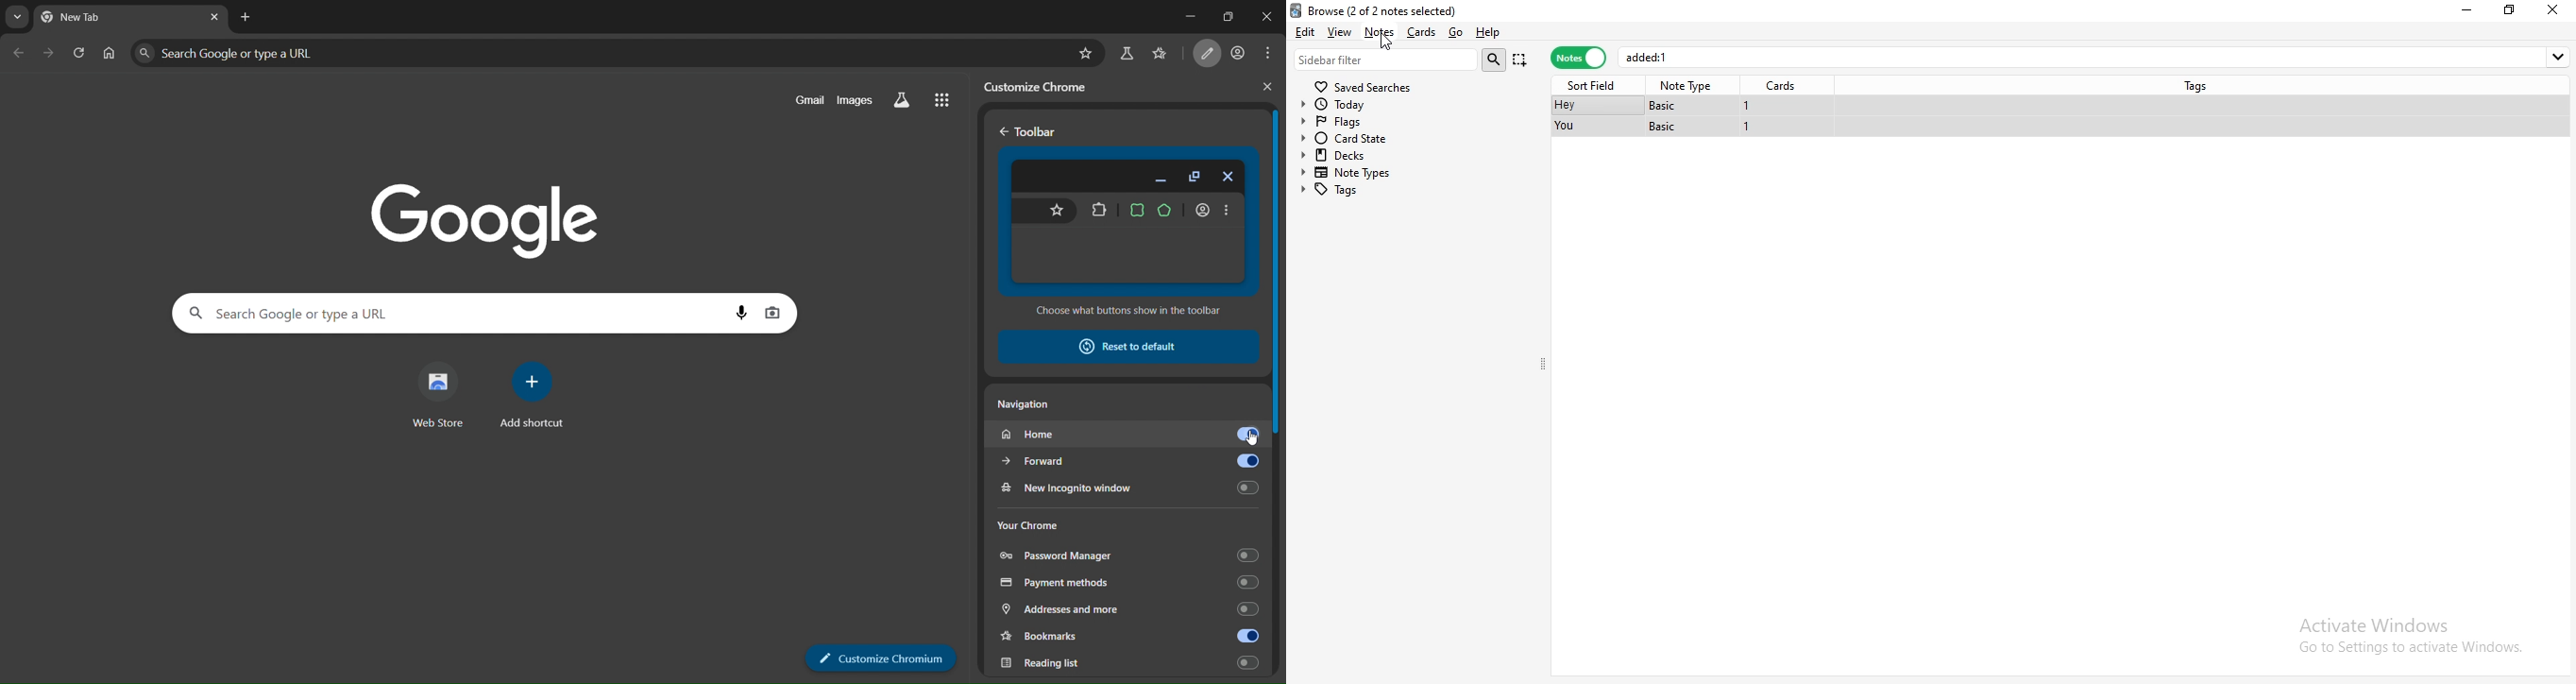  I want to click on toolbar, so click(1130, 216).